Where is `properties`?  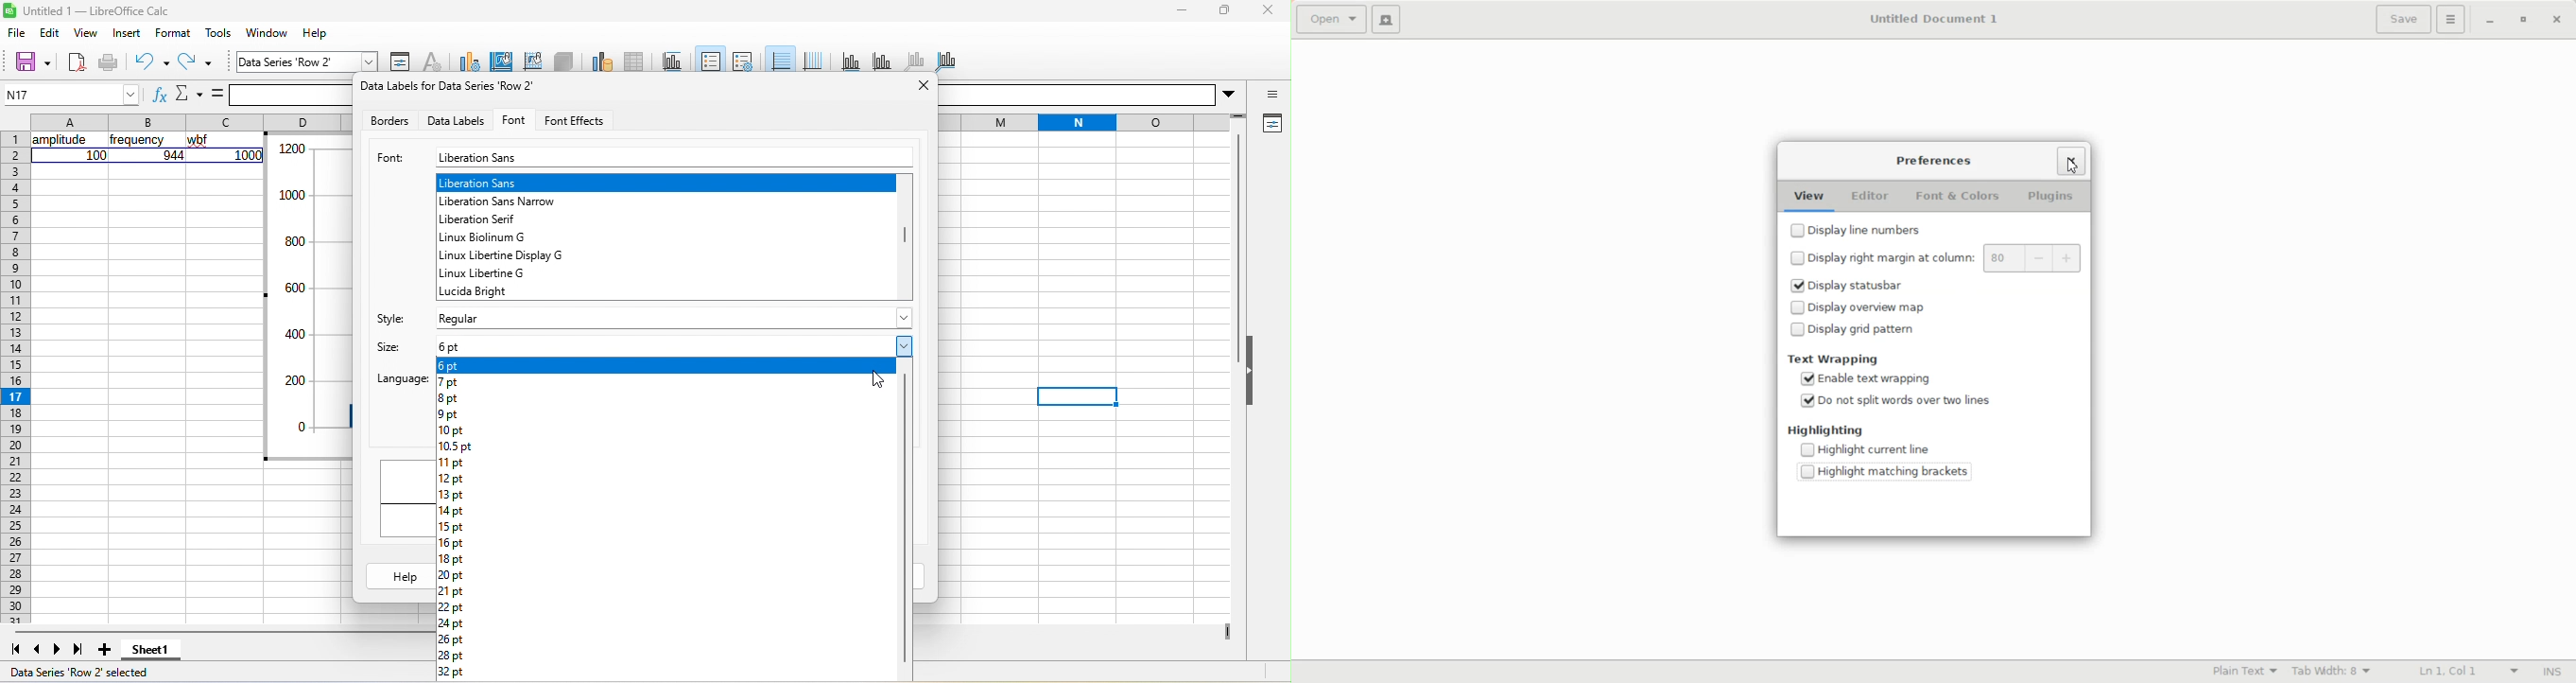 properties is located at coordinates (1269, 123).